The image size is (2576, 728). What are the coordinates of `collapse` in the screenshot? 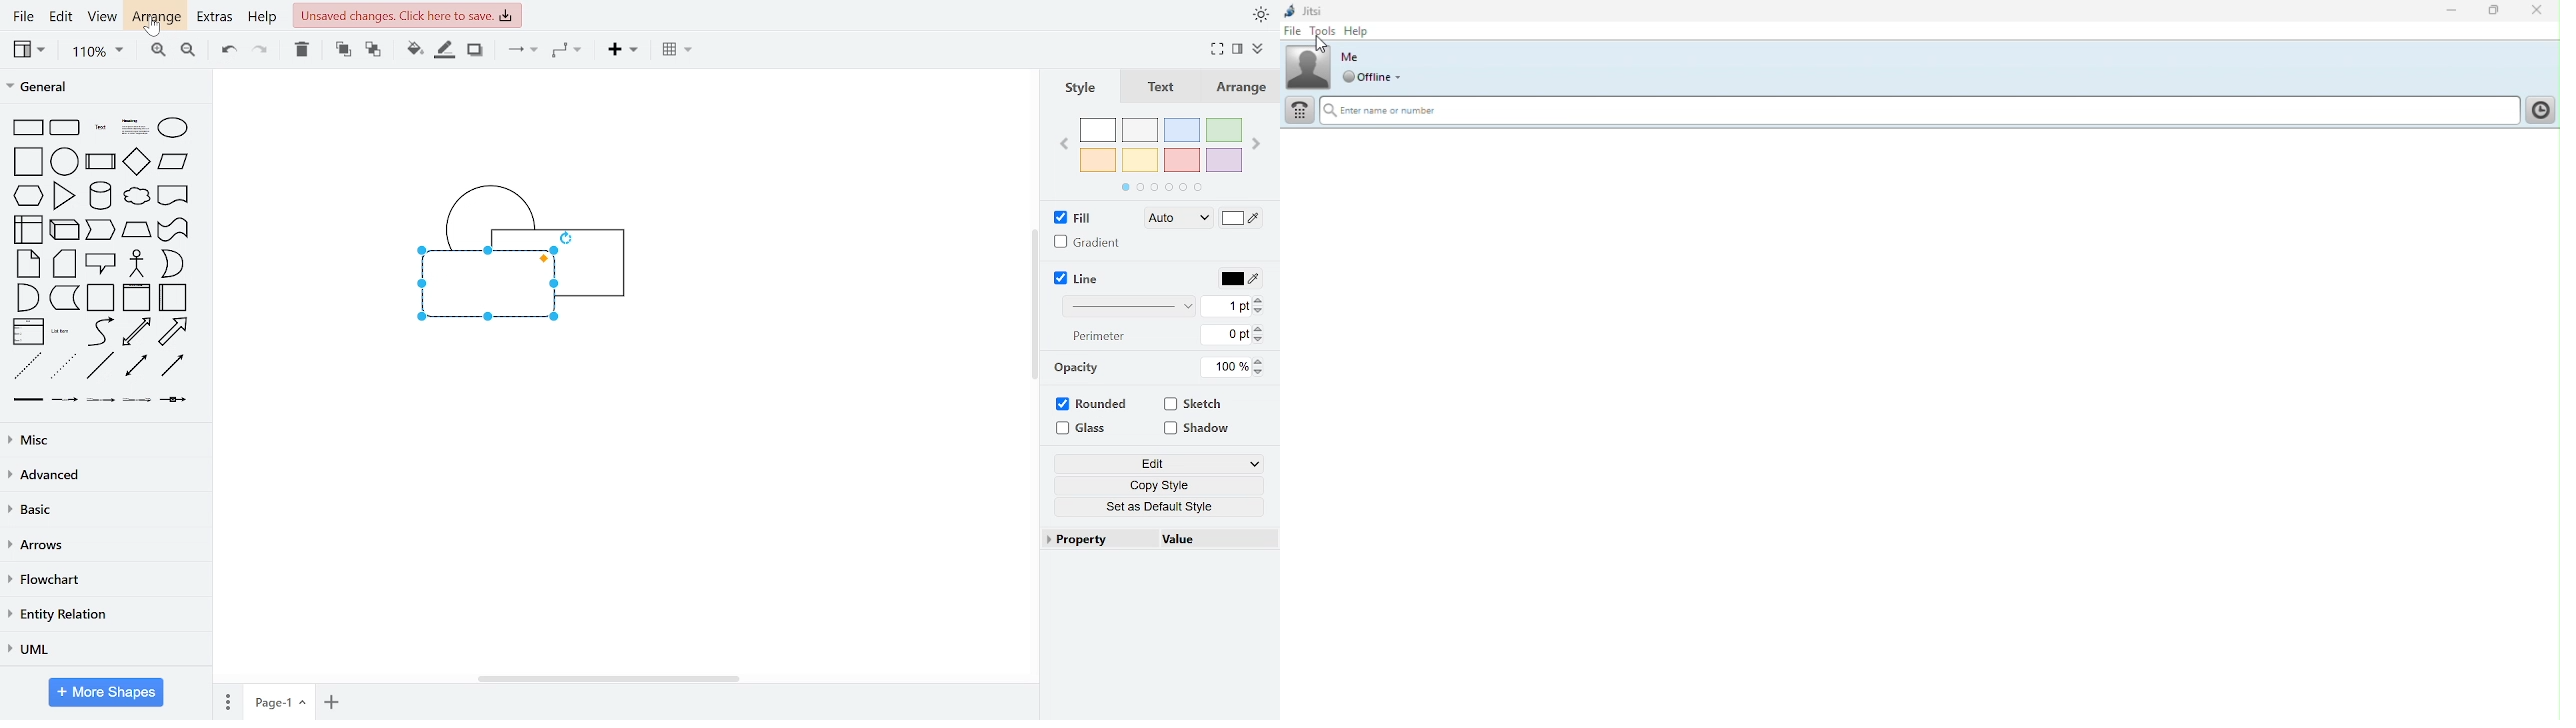 It's located at (1261, 47).